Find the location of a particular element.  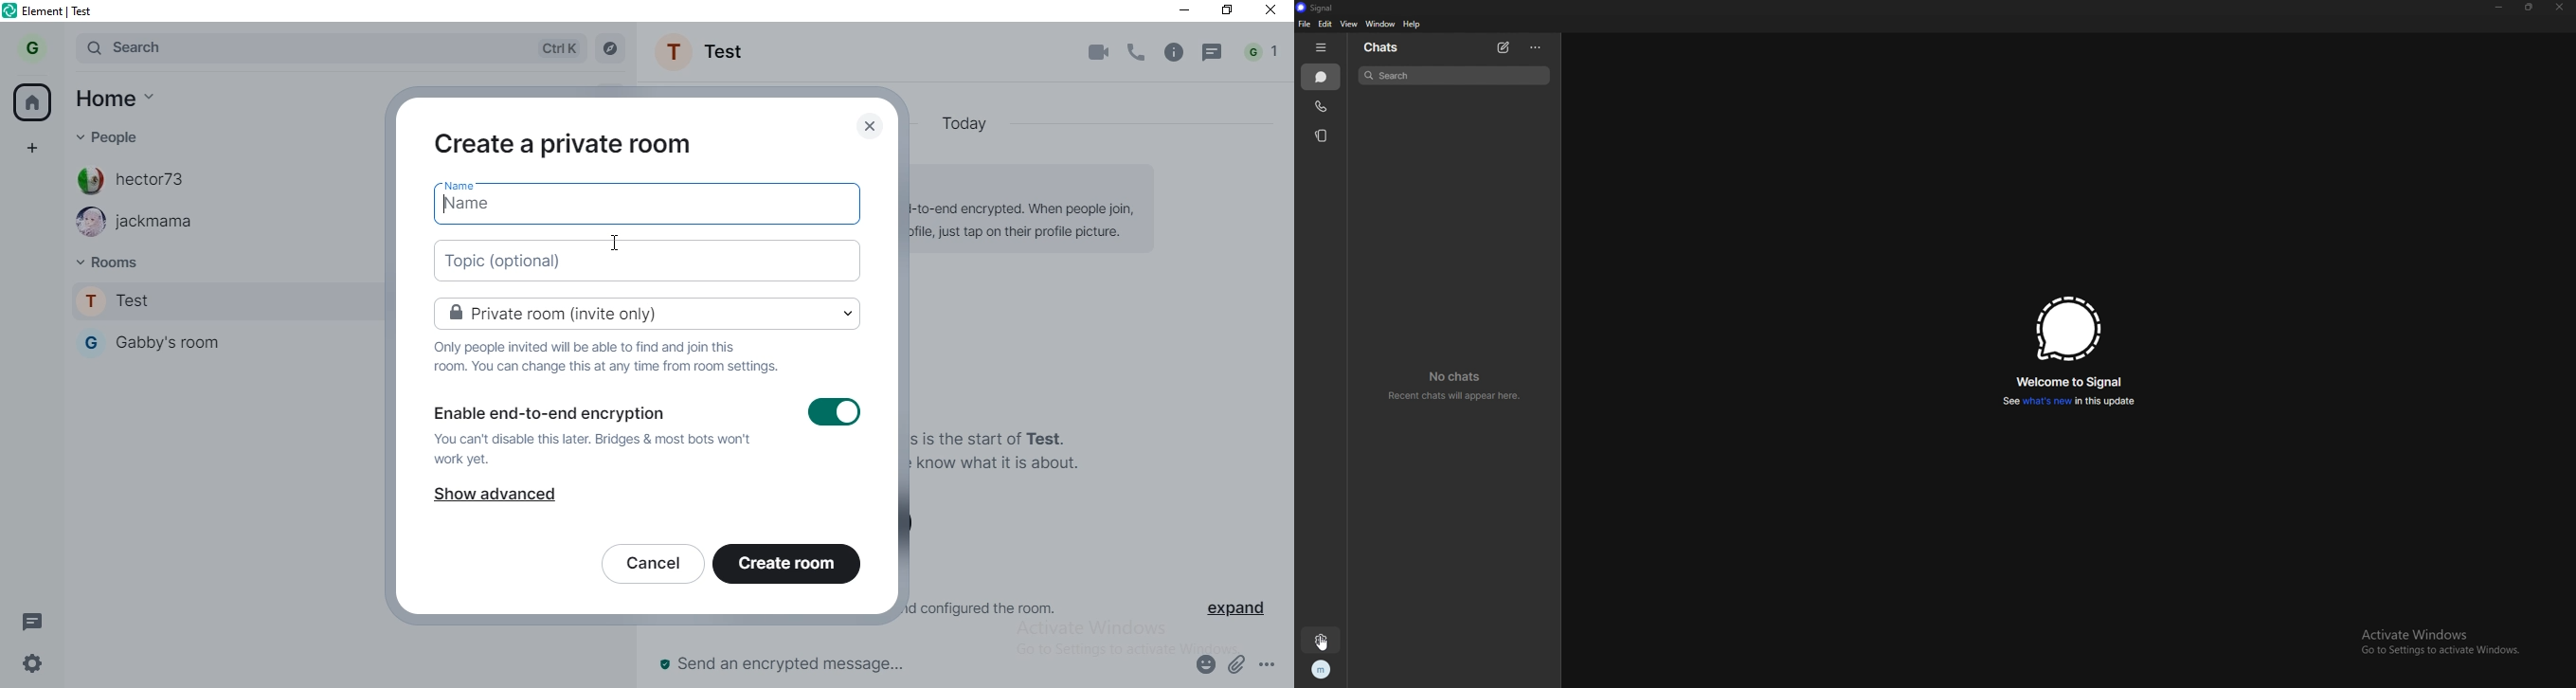

notification is located at coordinates (1263, 50).